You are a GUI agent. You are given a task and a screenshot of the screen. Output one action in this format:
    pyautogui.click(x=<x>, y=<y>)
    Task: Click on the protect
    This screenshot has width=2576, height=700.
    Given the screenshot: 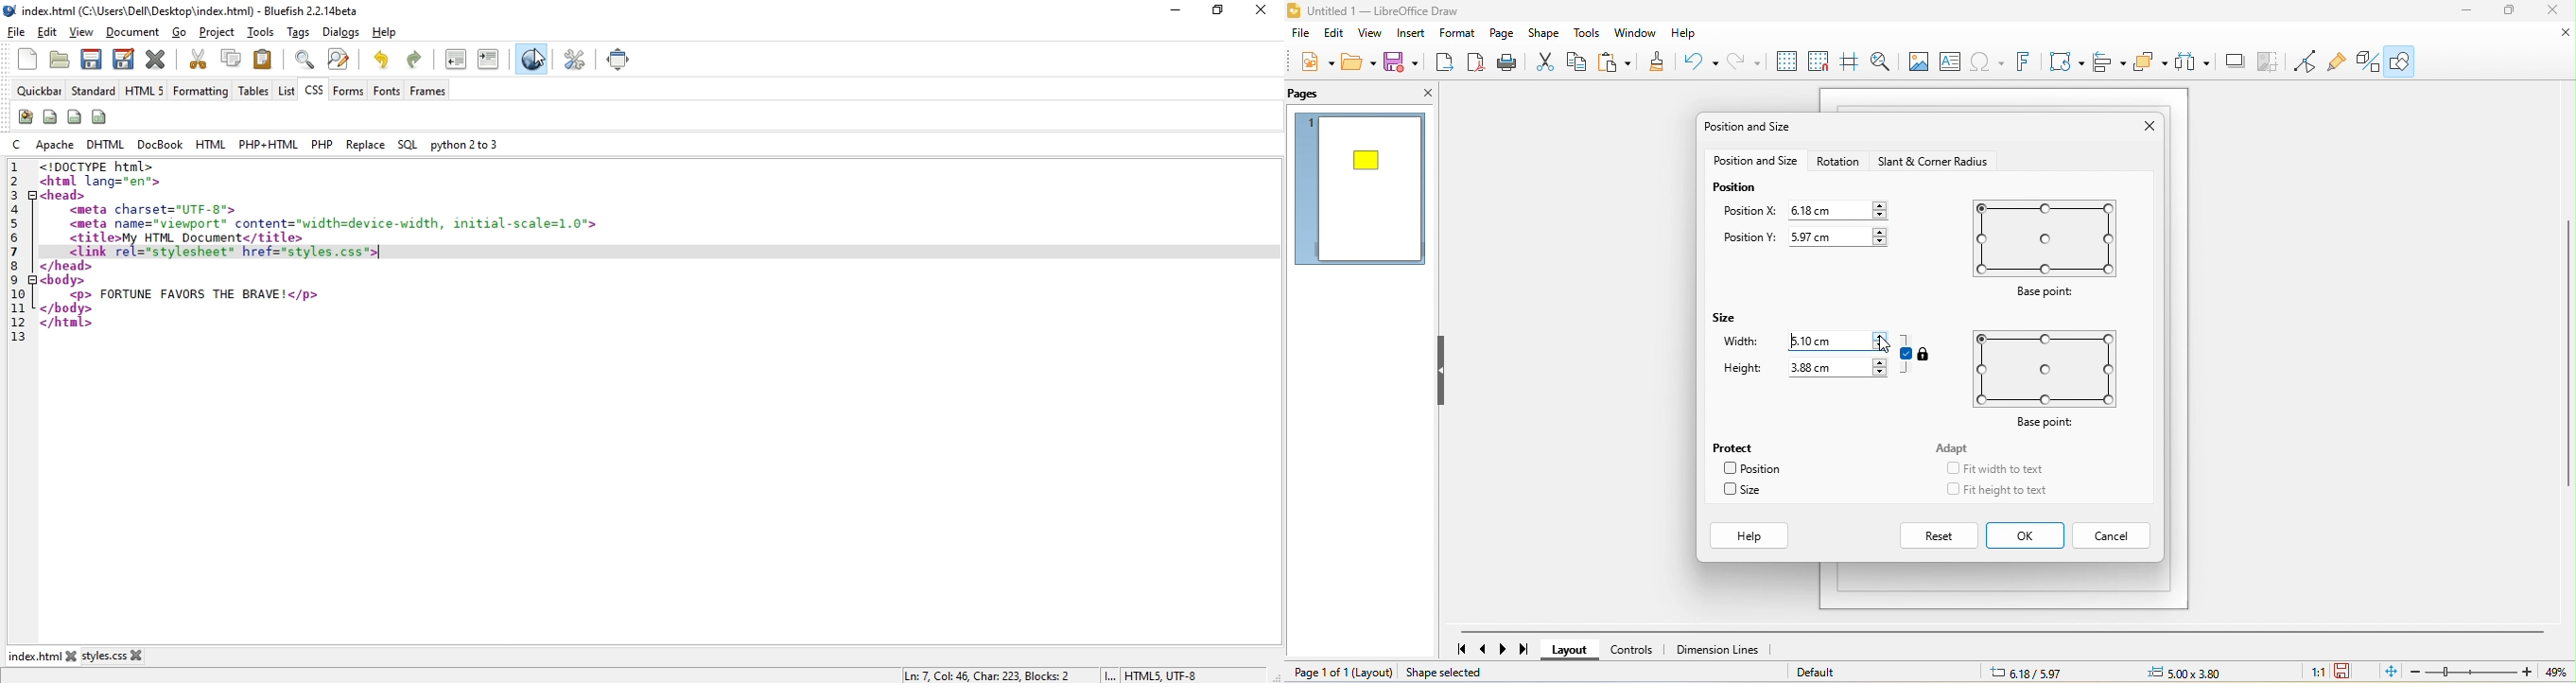 What is the action you would take?
    pyautogui.click(x=1743, y=446)
    